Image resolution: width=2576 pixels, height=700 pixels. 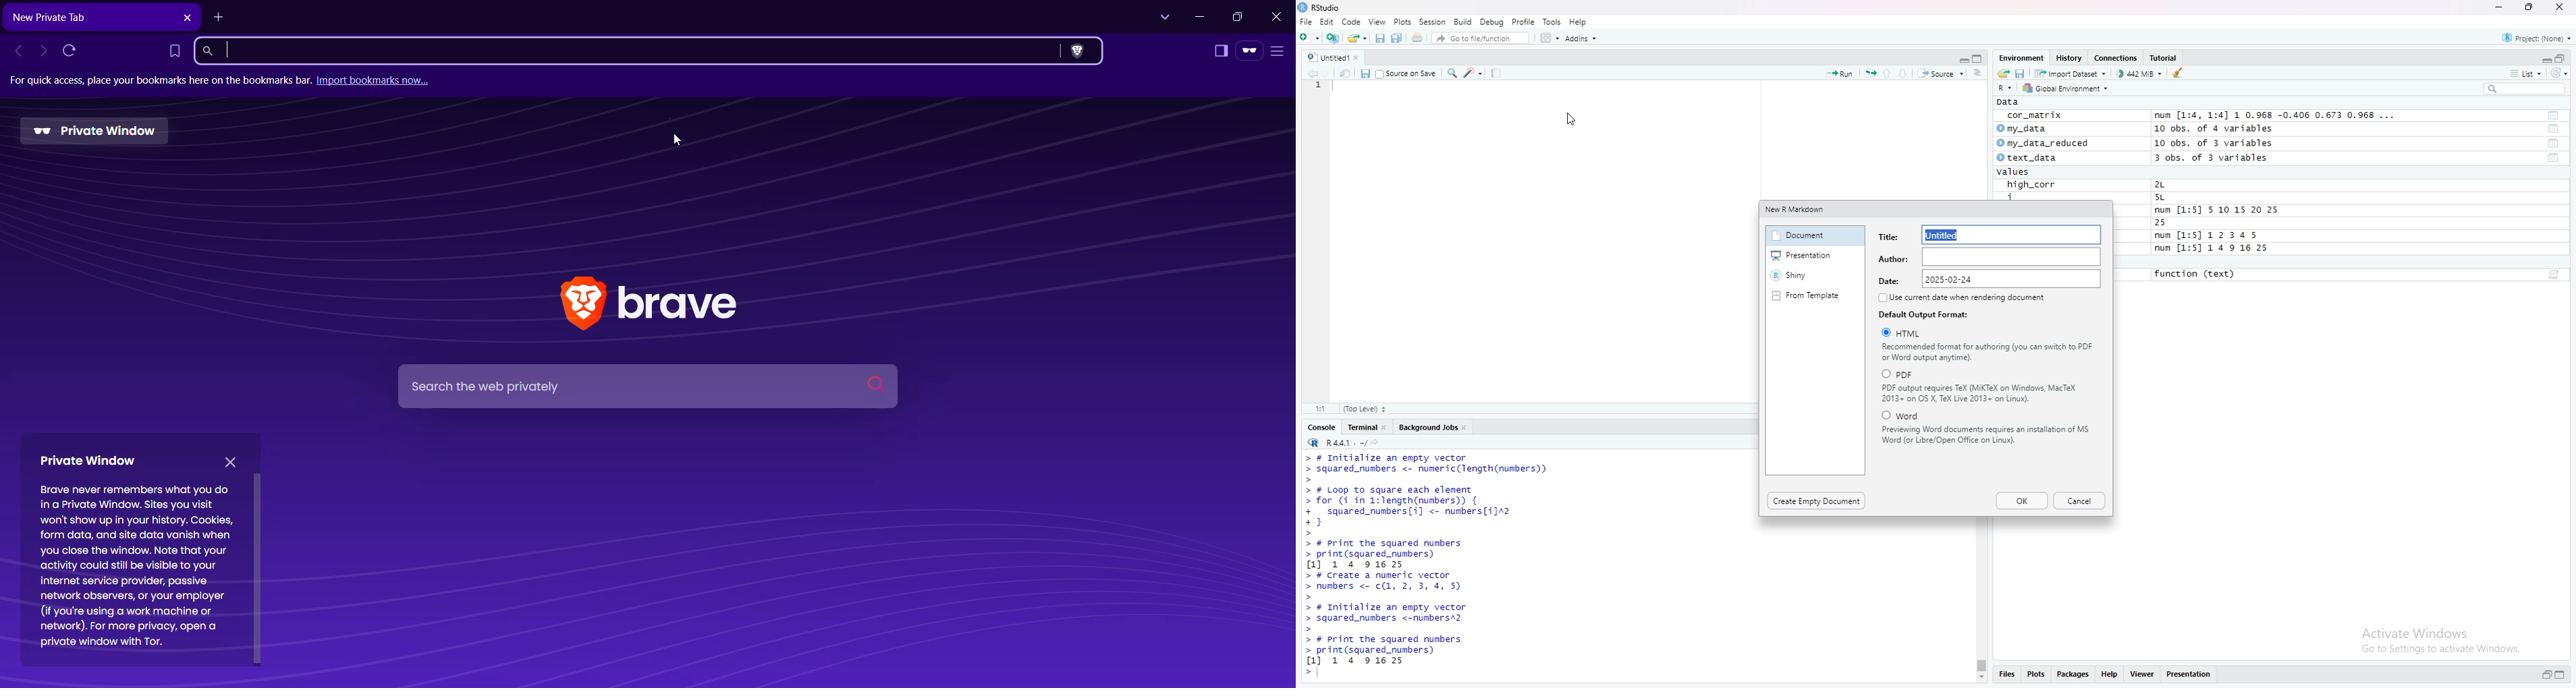 What do you see at coordinates (1378, 442) in the screenshot?
I see `view the current working` at bounding box center [1378, 442].